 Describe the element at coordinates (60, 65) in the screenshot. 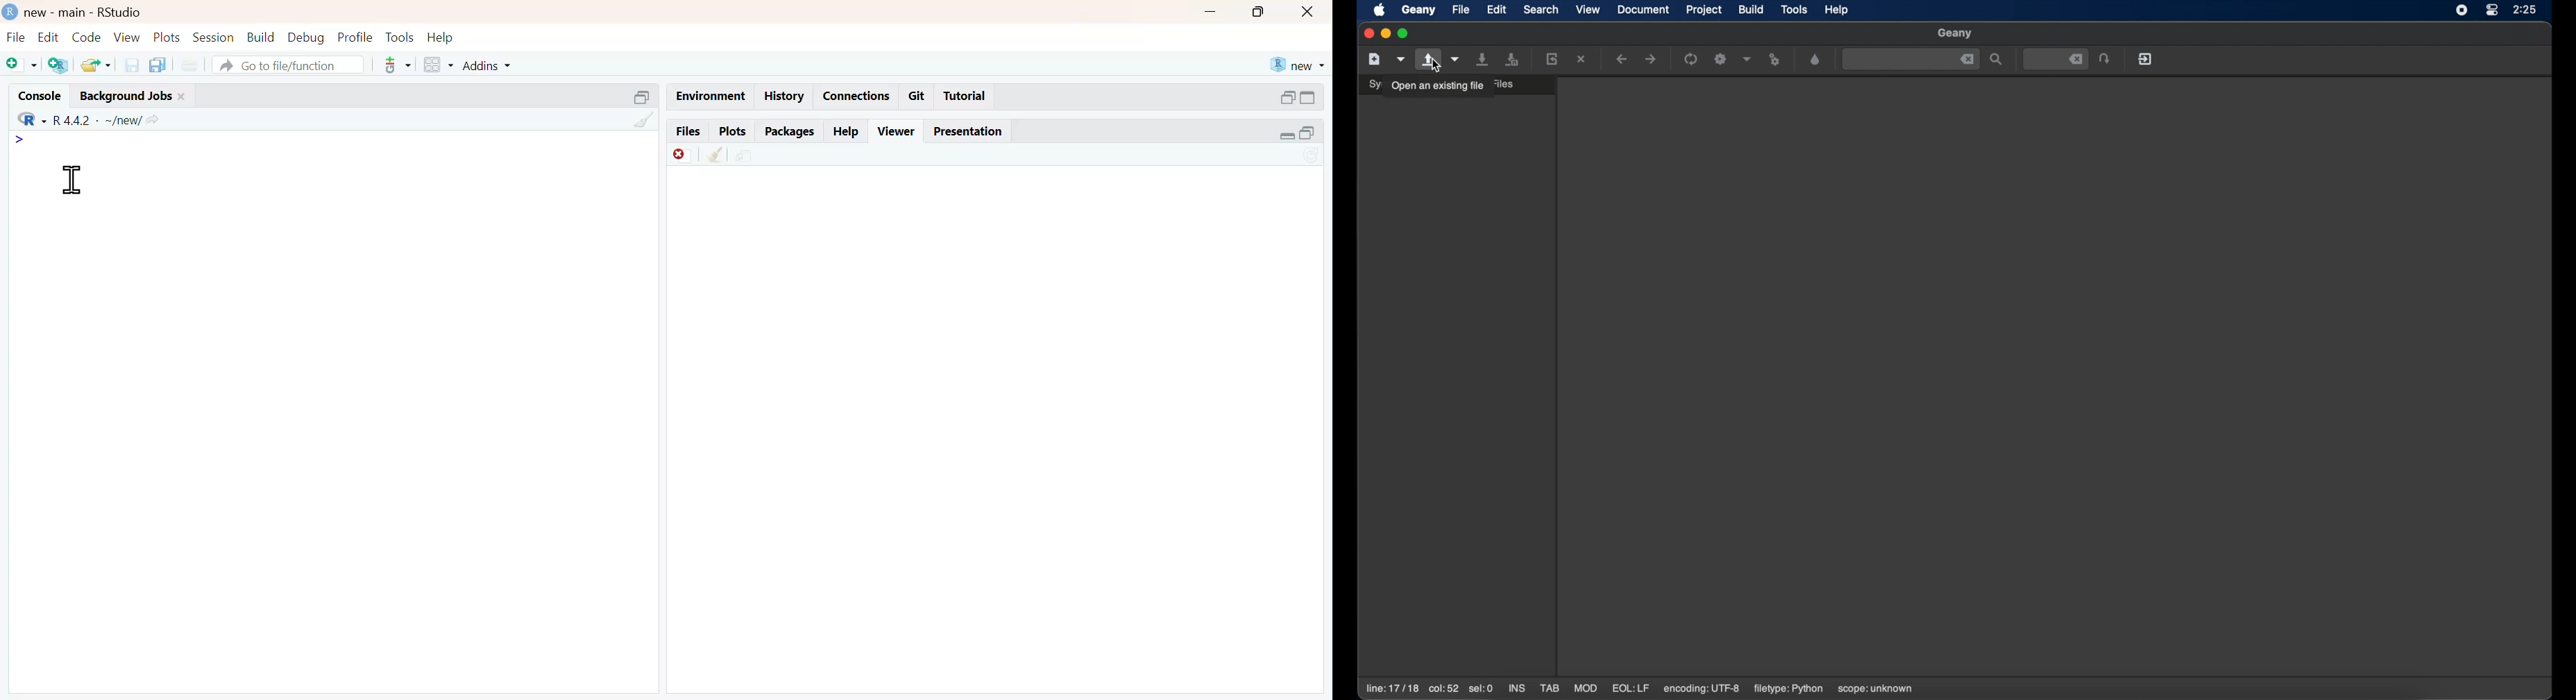

I see `create a project` at that location.